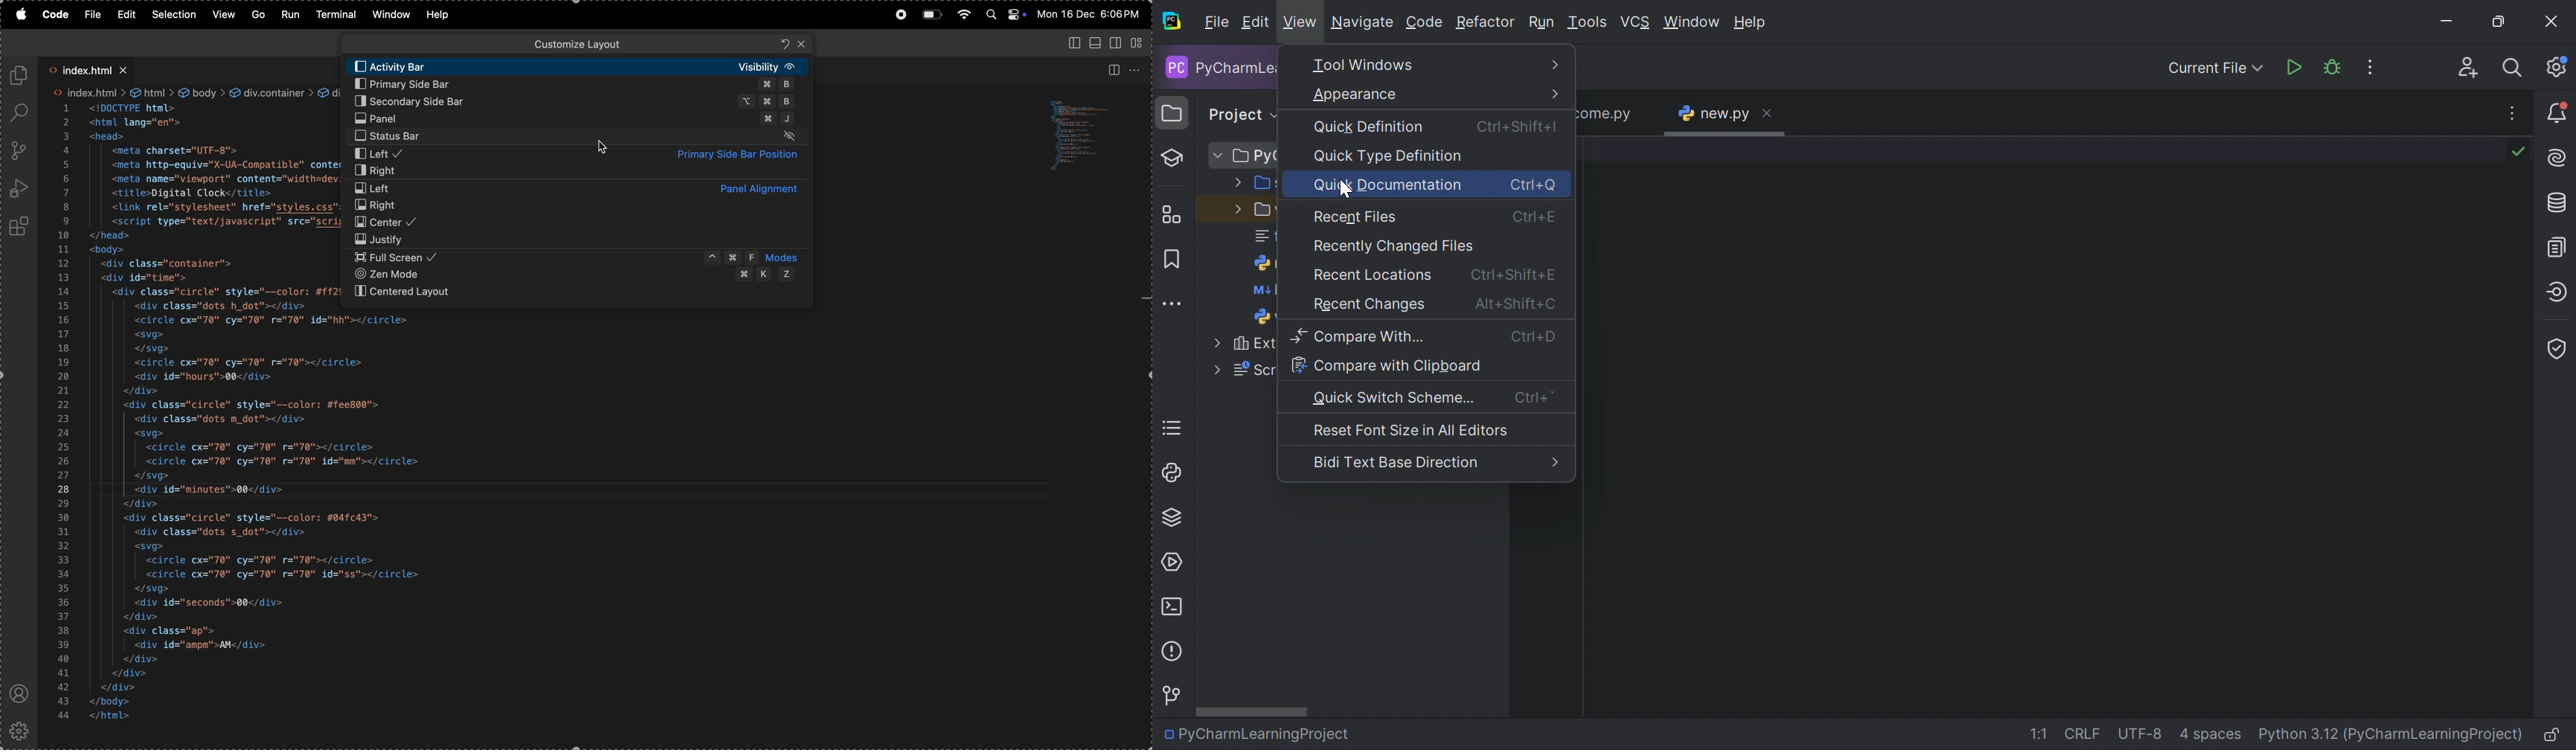 The width and height of the screenshot is (2576, 756). Describe the element at coordinates (91, 14) in the screenshot. I see `file` at that location.